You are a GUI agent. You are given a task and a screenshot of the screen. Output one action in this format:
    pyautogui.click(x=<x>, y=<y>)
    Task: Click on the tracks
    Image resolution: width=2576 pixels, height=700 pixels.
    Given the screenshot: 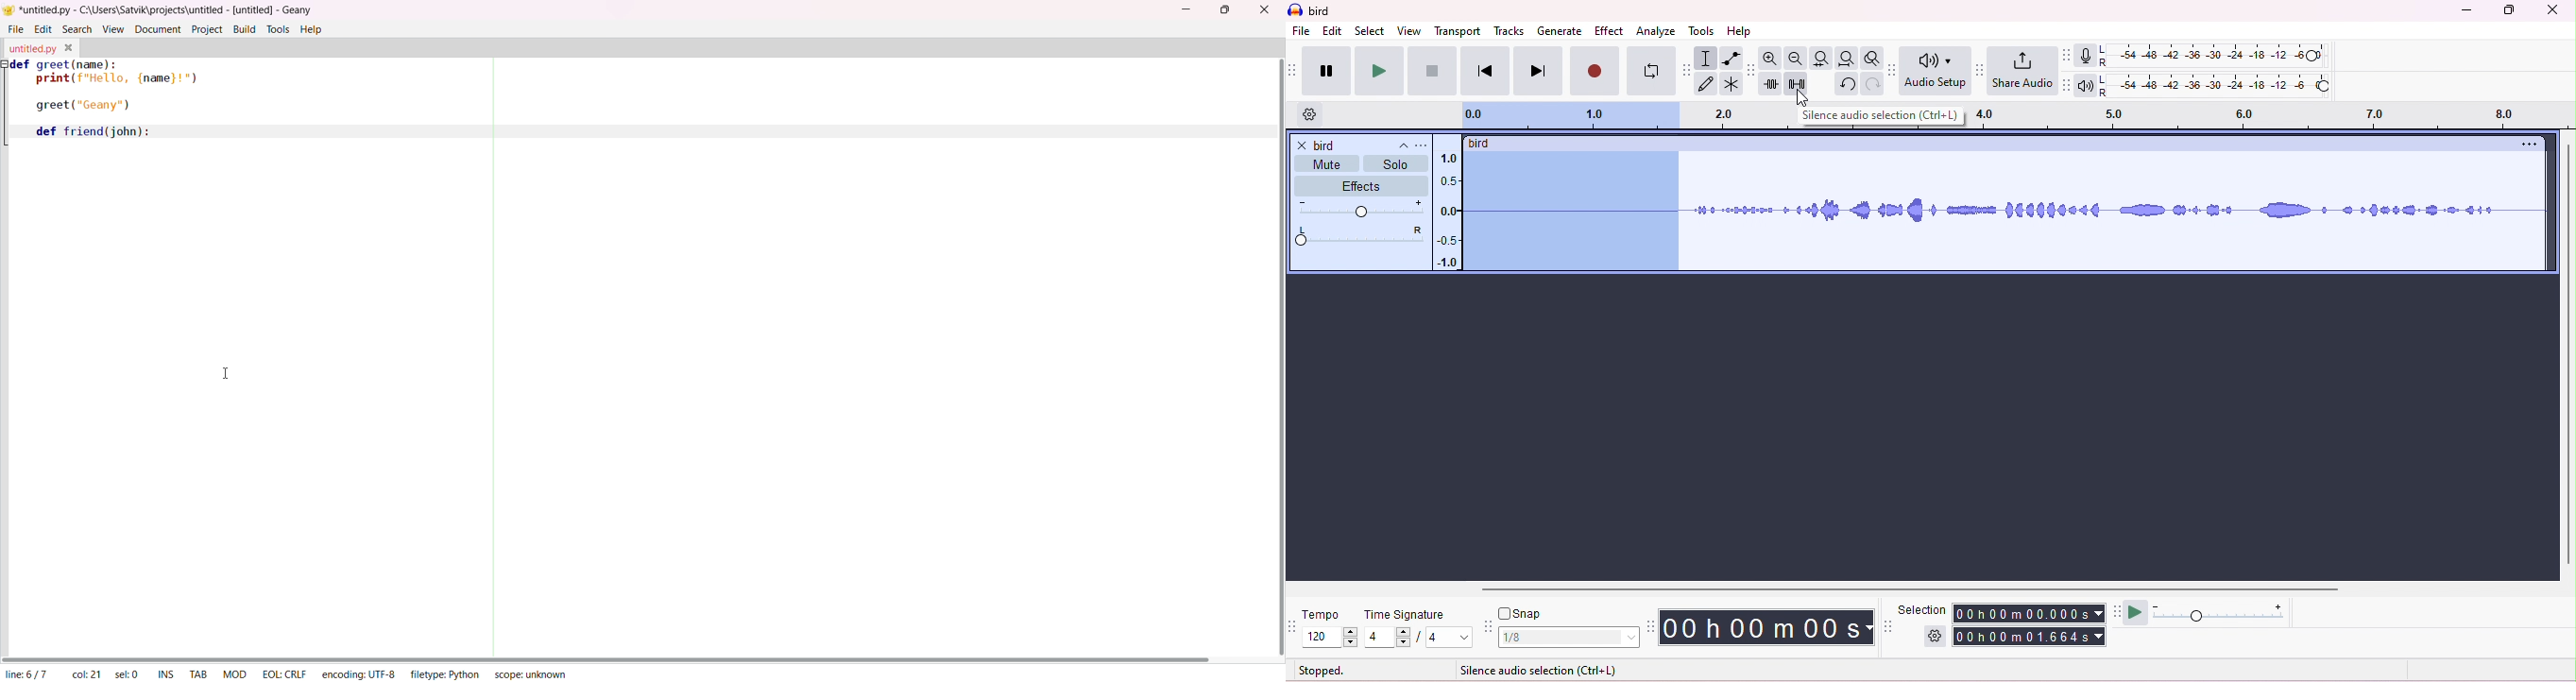 What is the action you would take?
    pyautogui.click(x=1509, y=32)
    